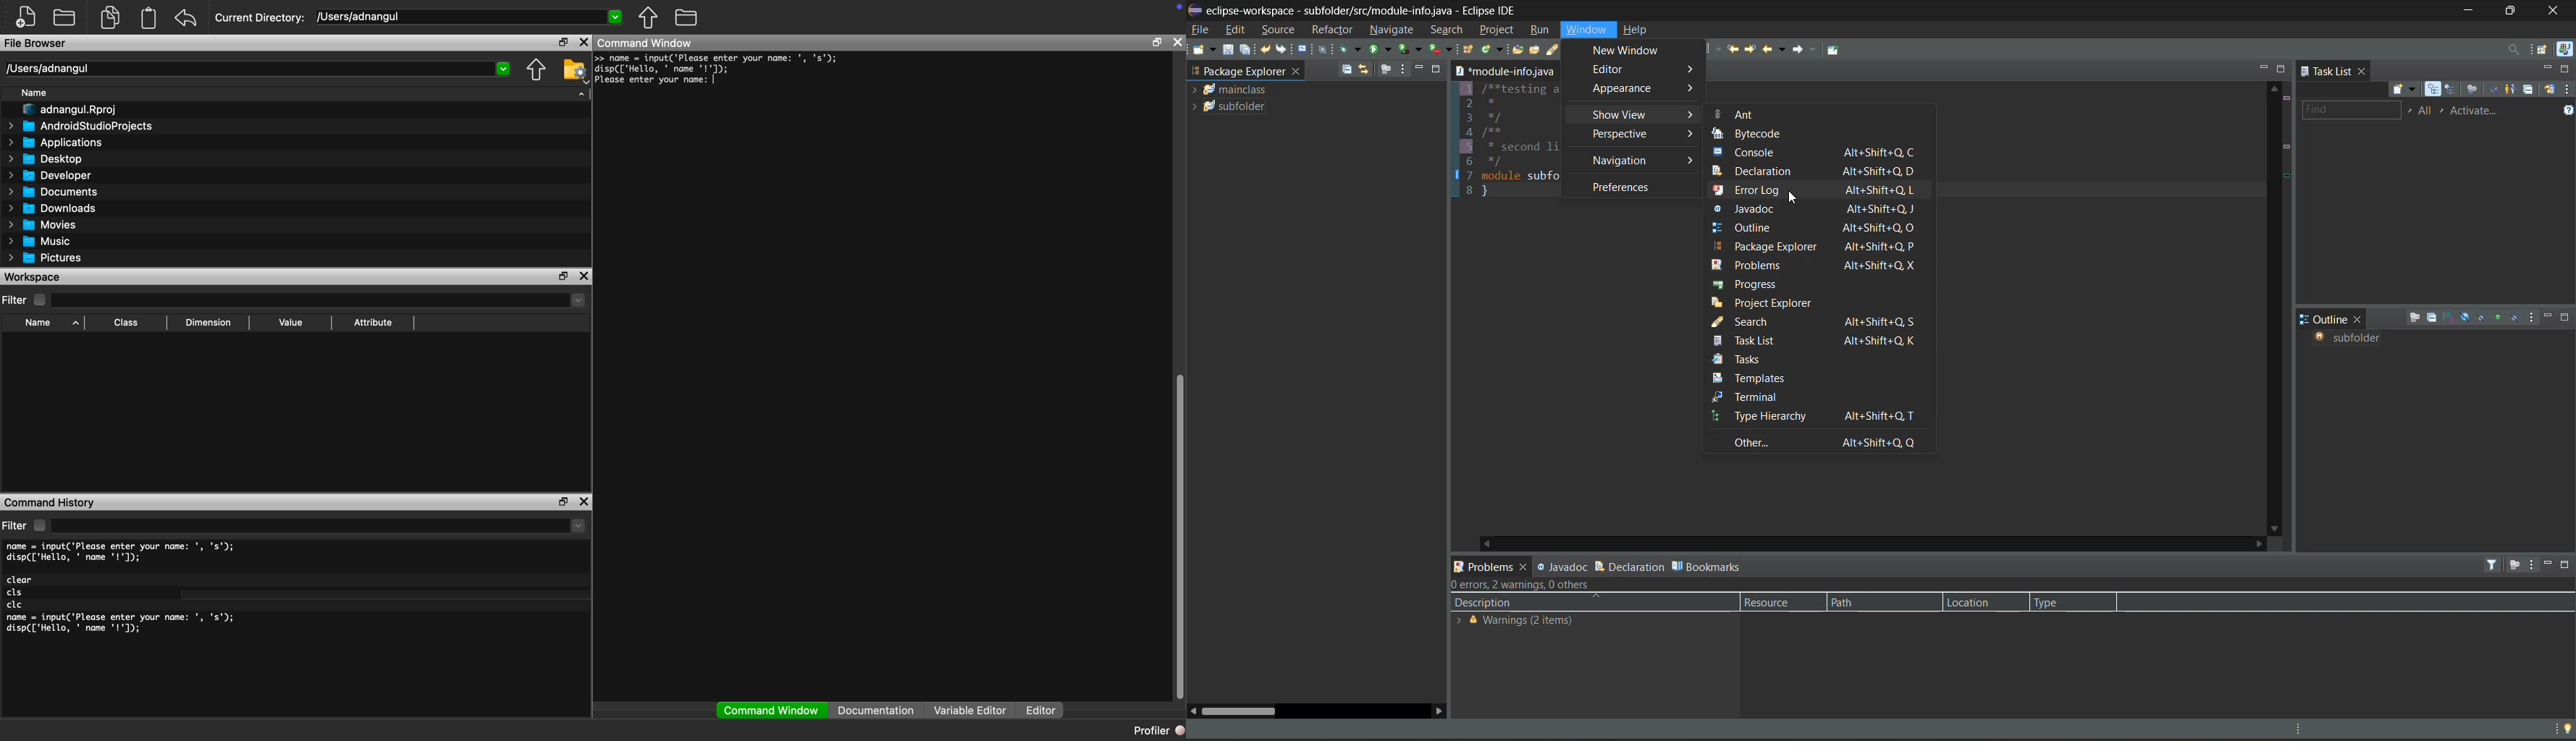 The image size is (2576, 756). Describe the element at coordinates (2567, 318) in the screenshot. I see `maximize` at that location.